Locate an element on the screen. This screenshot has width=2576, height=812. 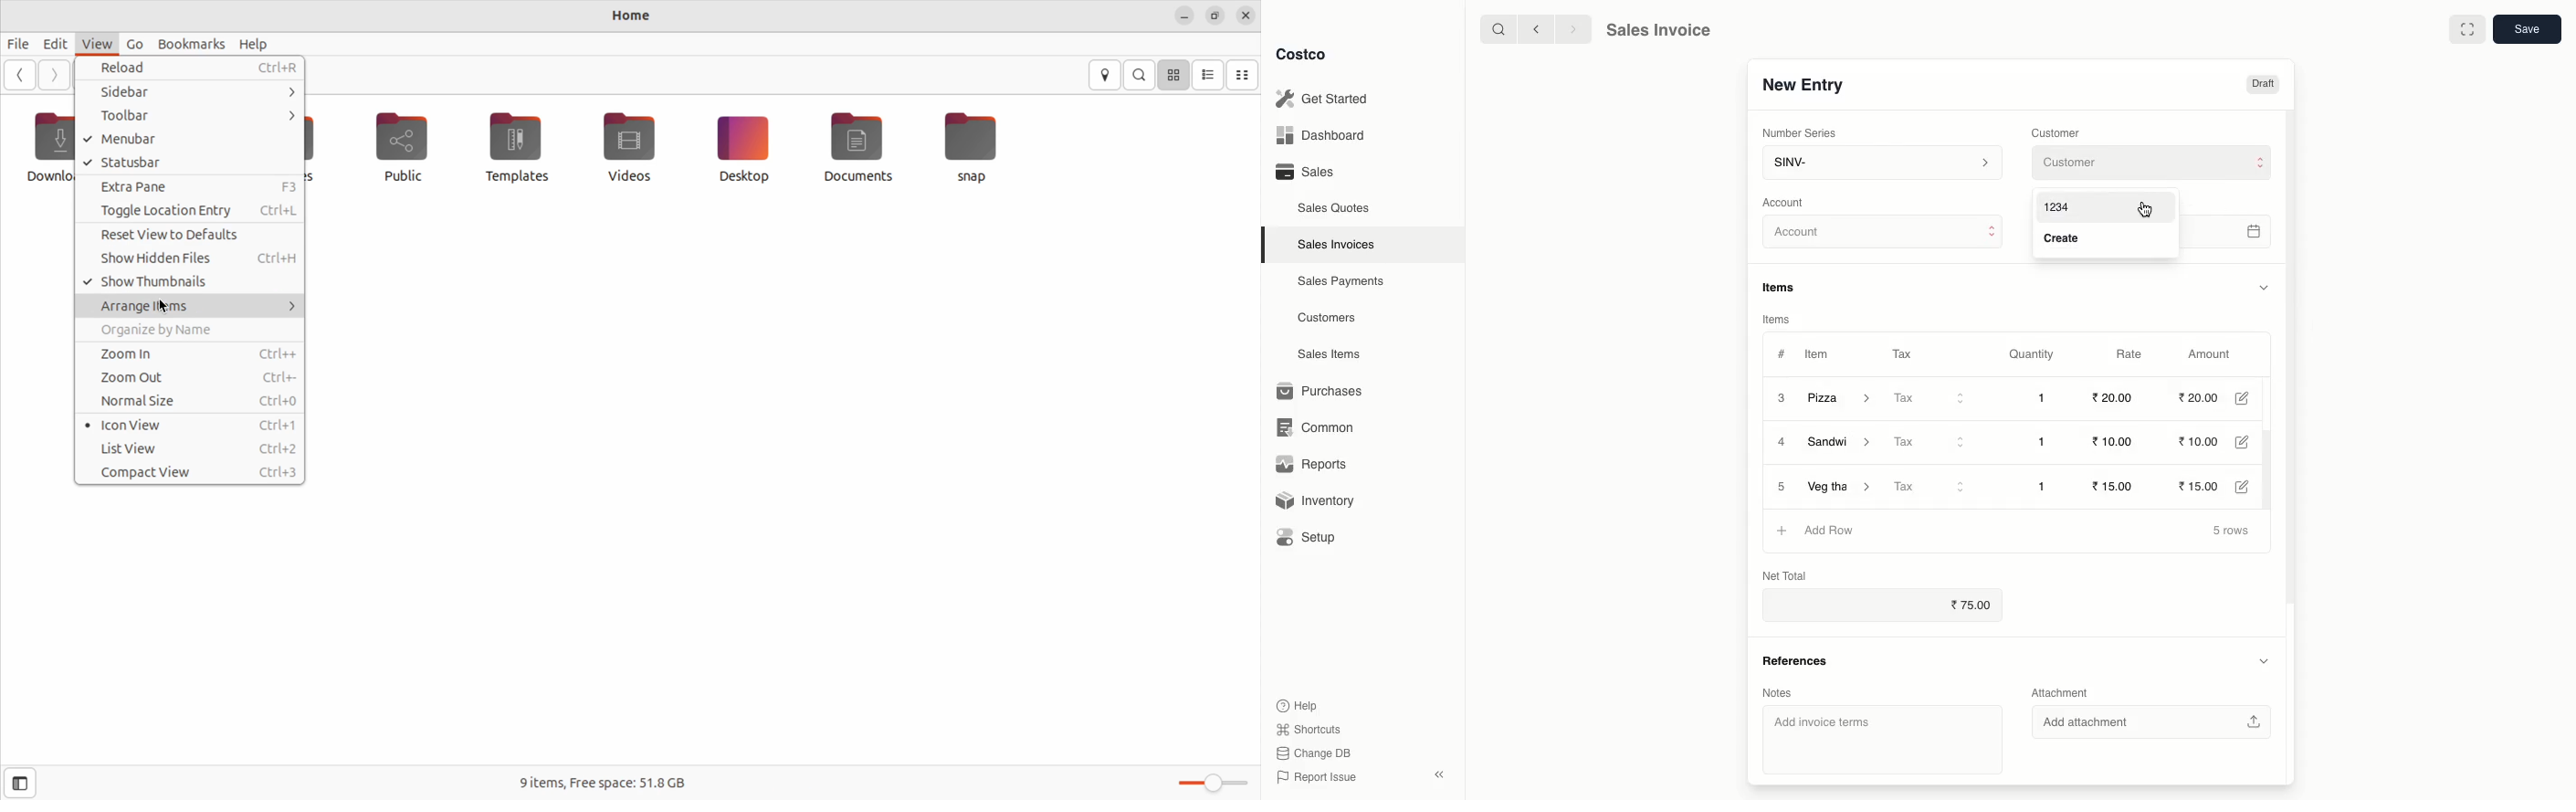
Inventory is located at coordinates (1319, 499).